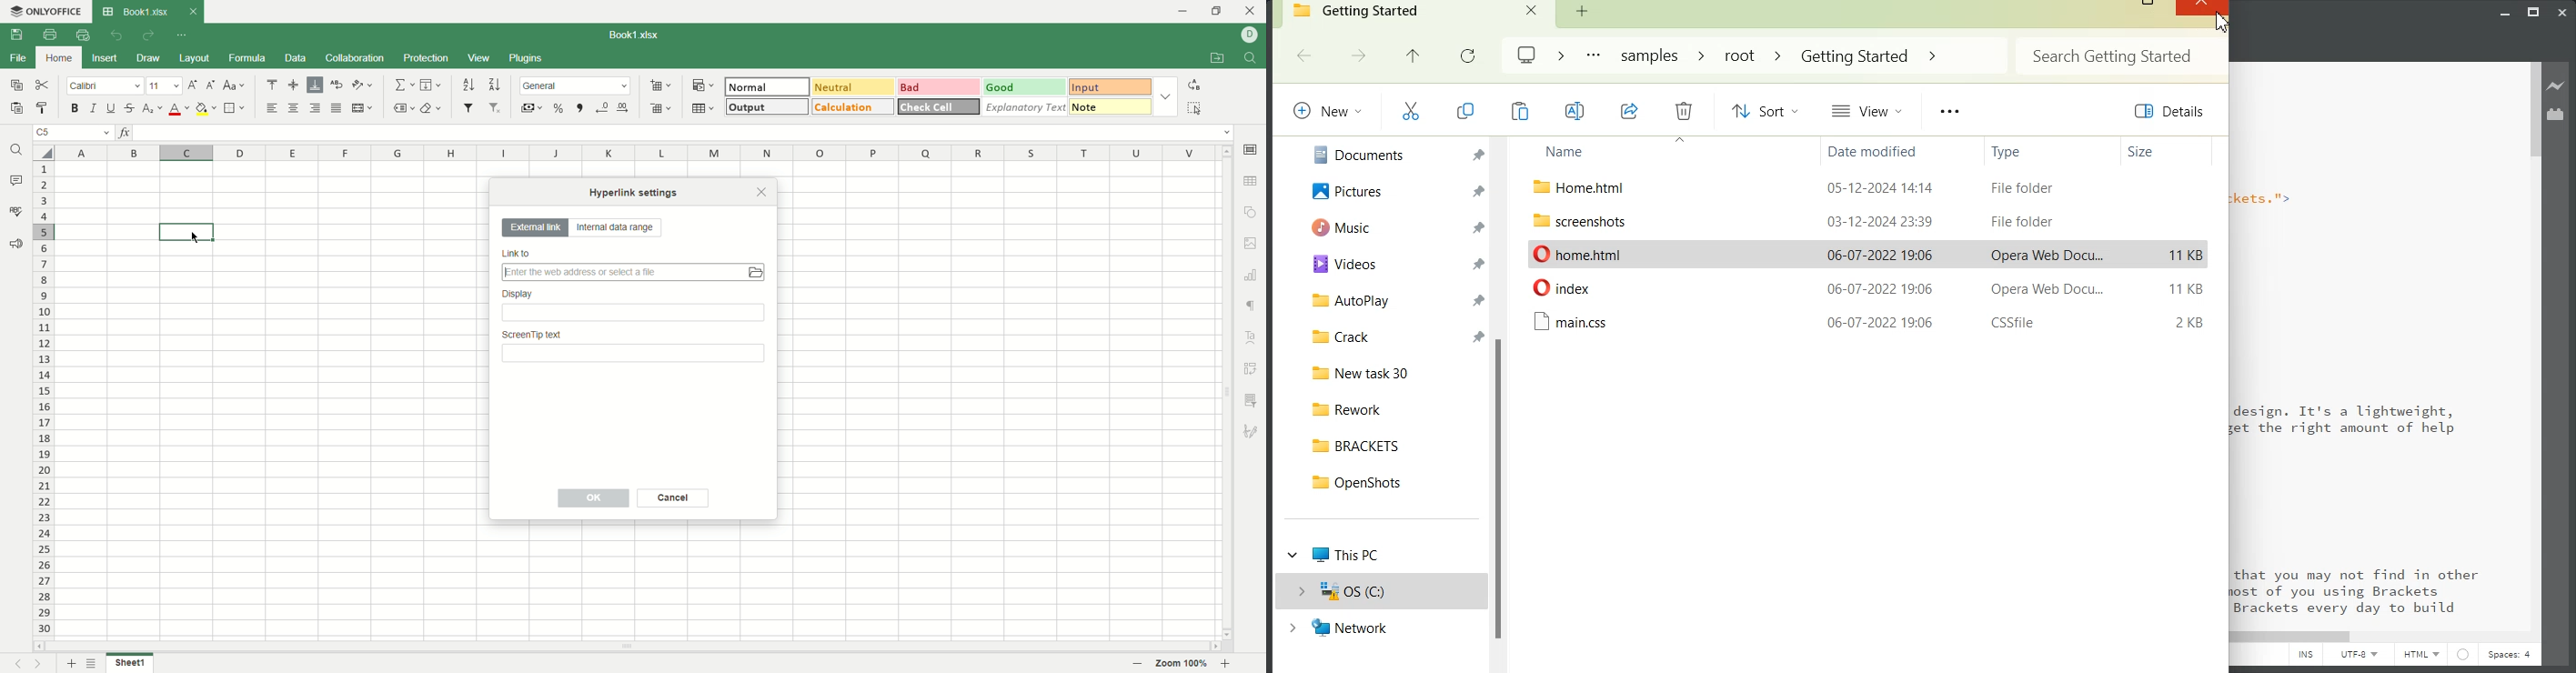  What do you see at coordinates (207, 109) in the screenshot?
I see `fill color` at bounding box center [207, 109].